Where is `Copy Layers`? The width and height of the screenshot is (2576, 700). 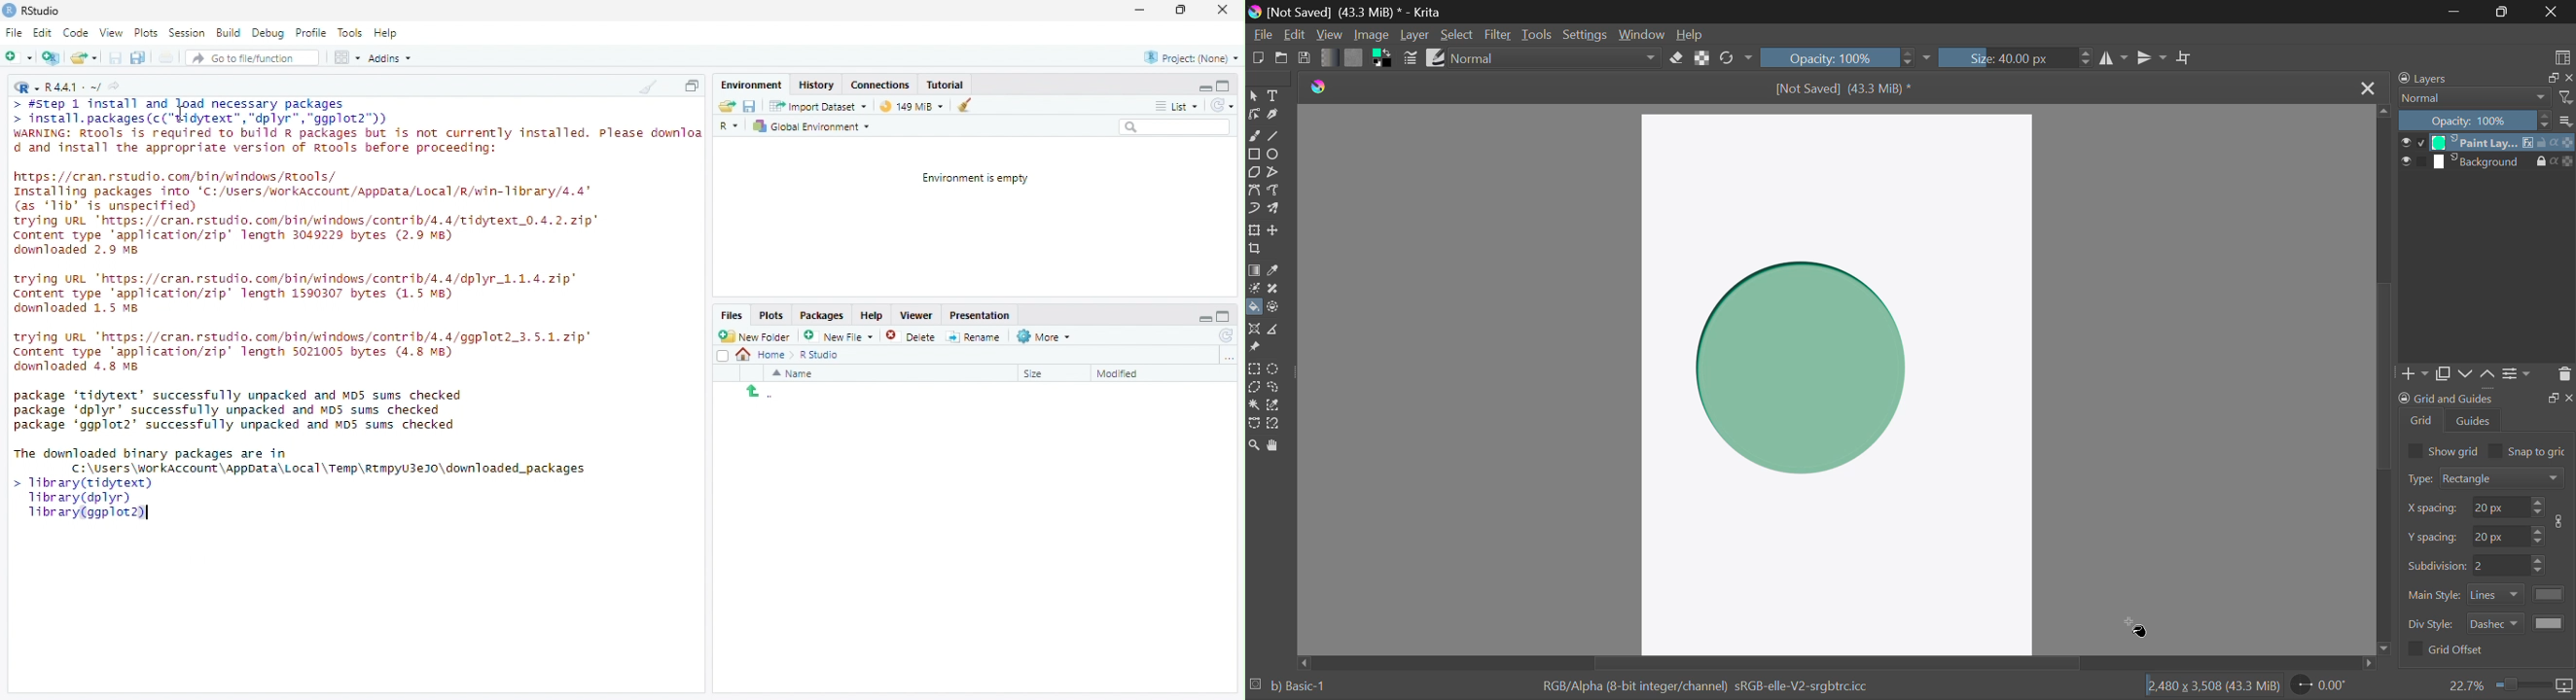 Copy Layers is located at coordinates (2445, 374).